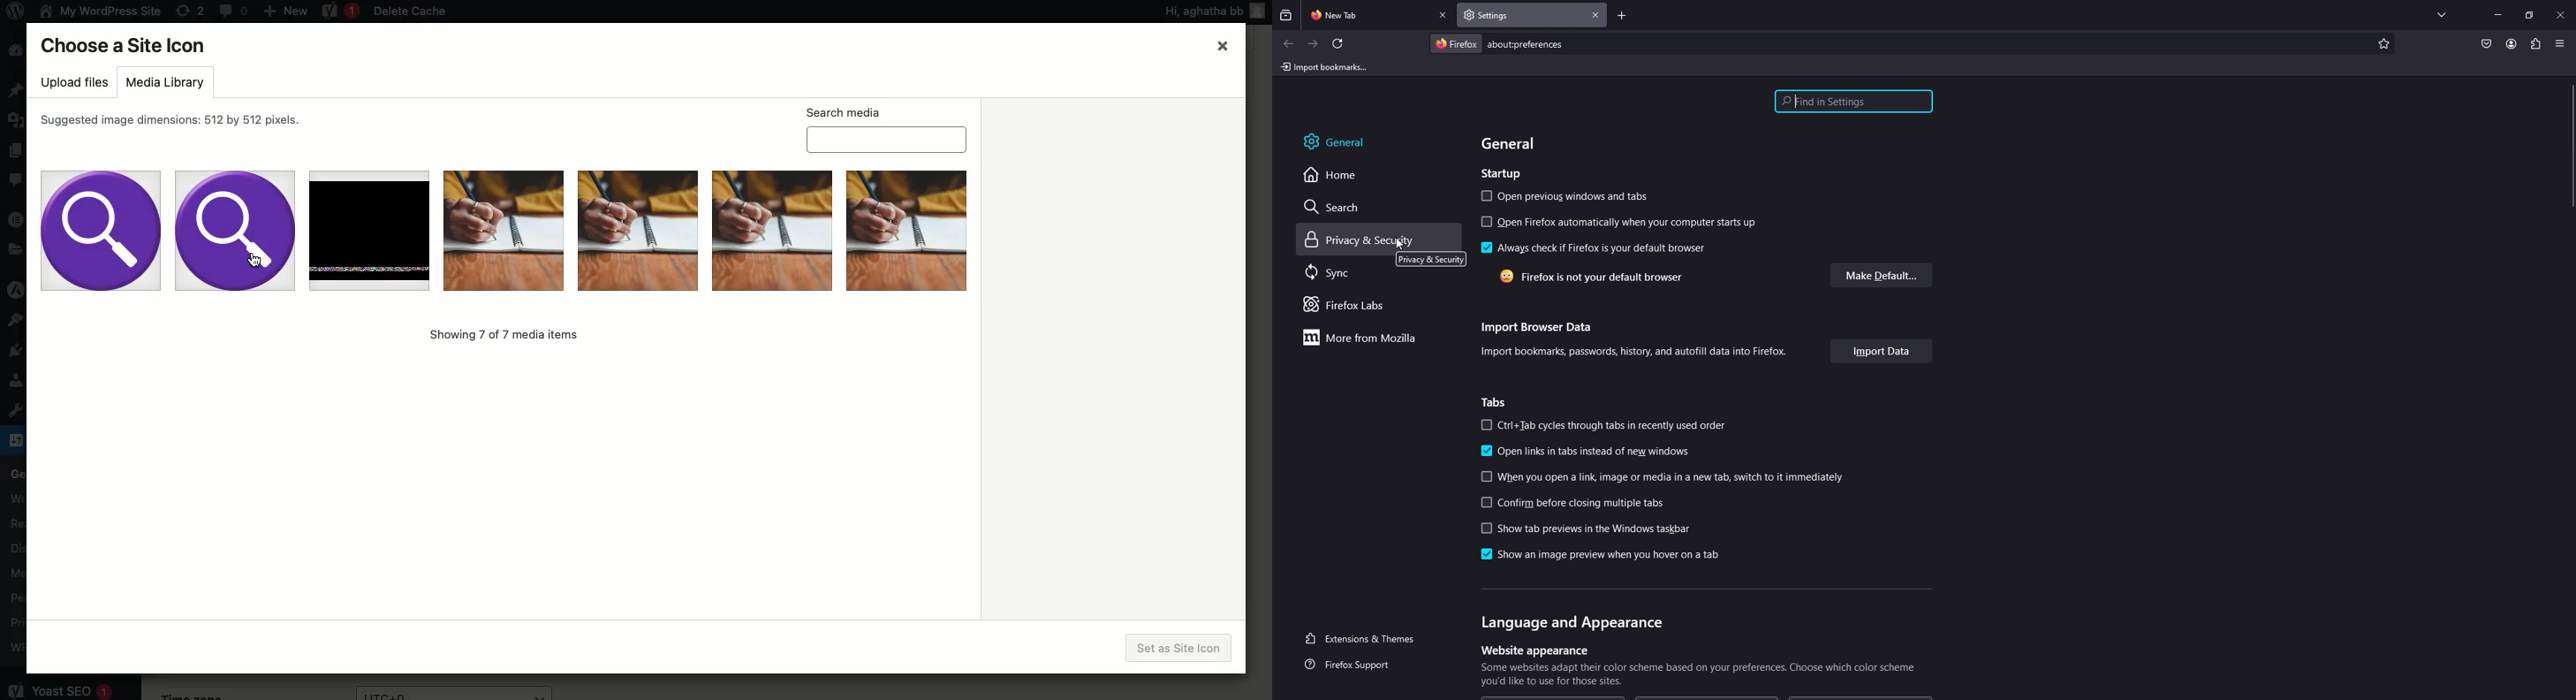  What do you see at coordinates (1622, 17) in the screenshot?
I see `add tab` at bounding box center [1622, 17].